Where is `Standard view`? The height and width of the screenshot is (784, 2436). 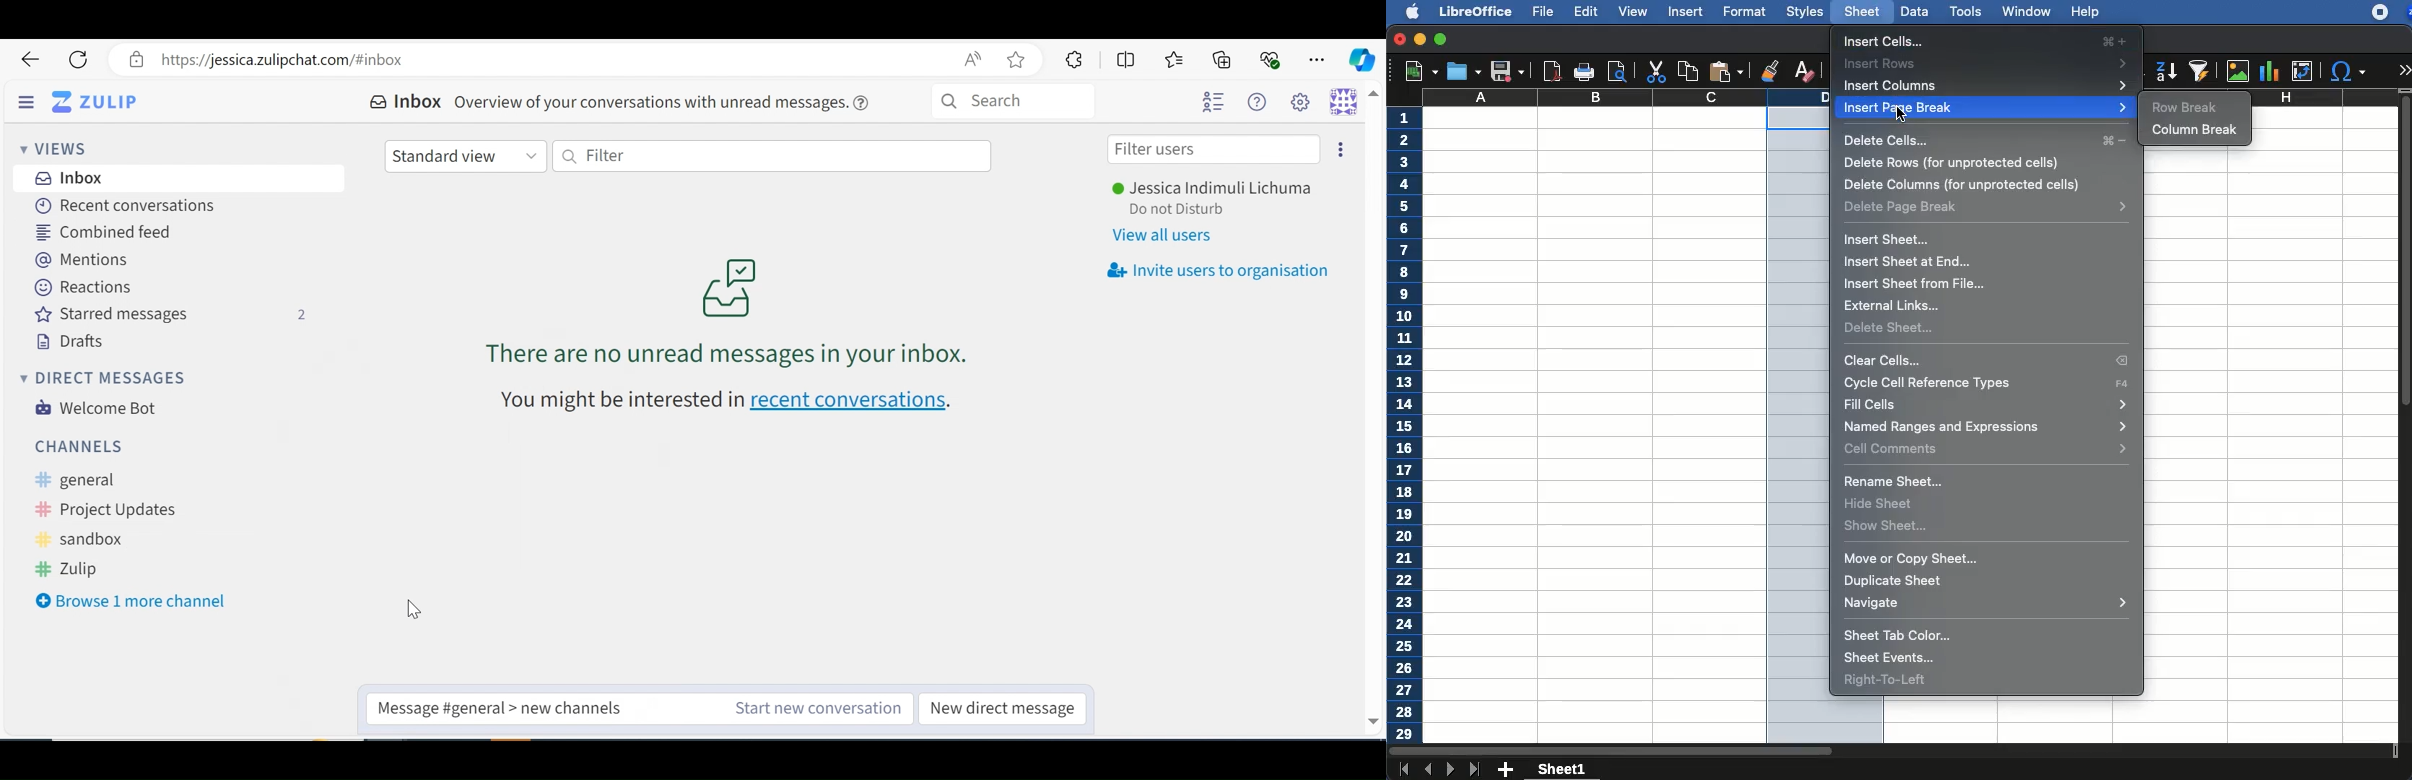
Standard view is located at coordinates (464, 155).